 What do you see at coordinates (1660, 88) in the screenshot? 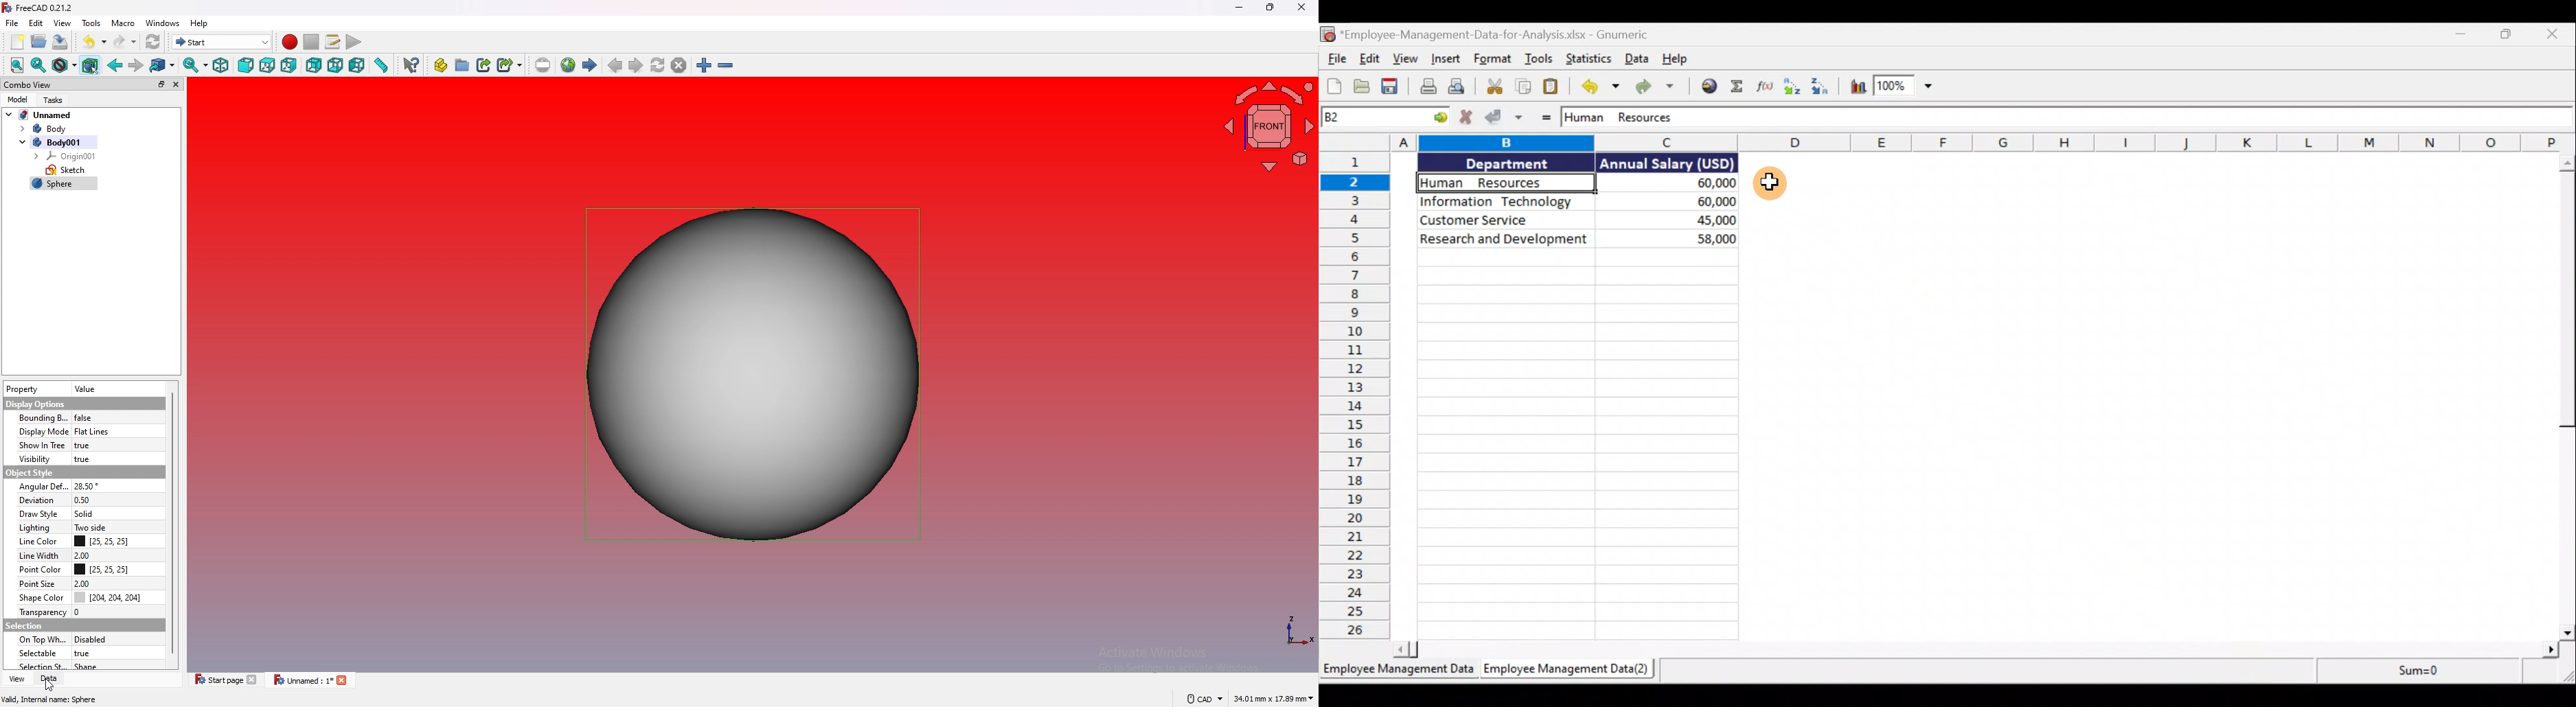
I see `Redo the undone action` at bounding box center [1660, 88].